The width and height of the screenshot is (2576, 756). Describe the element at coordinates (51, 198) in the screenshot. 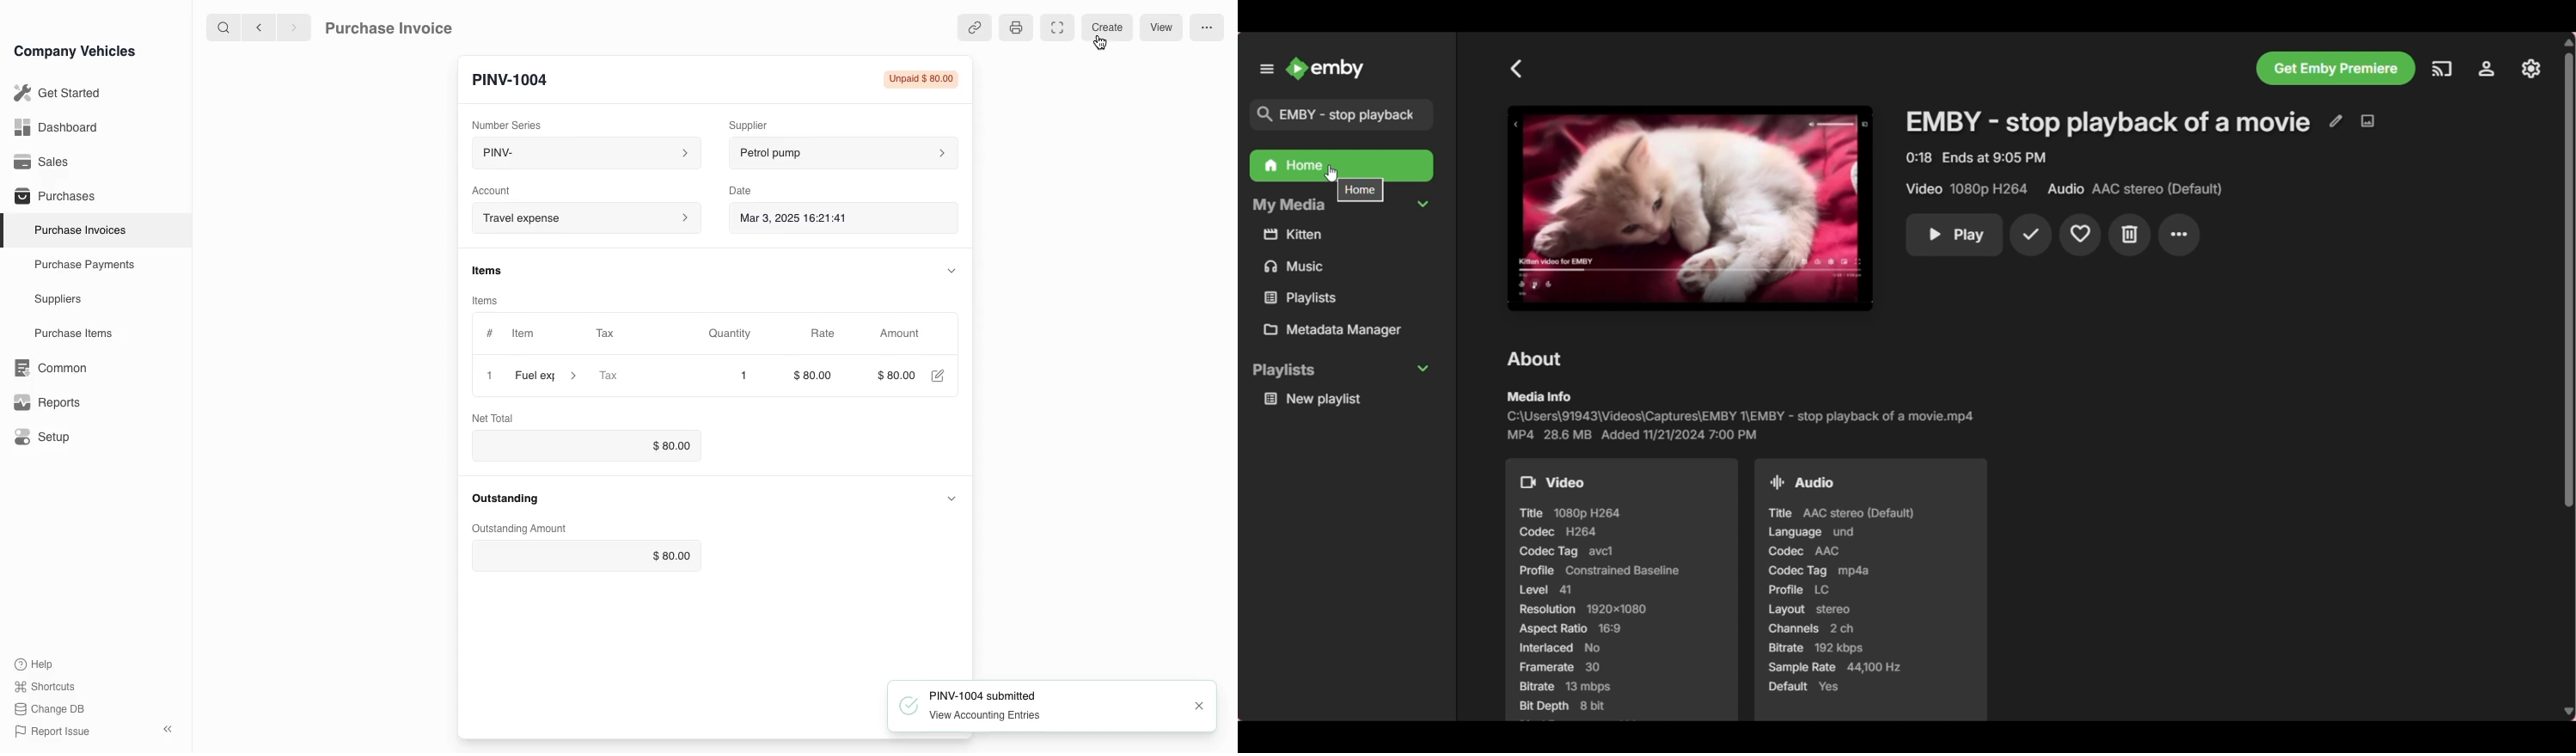

I see `Purchases` at that location.